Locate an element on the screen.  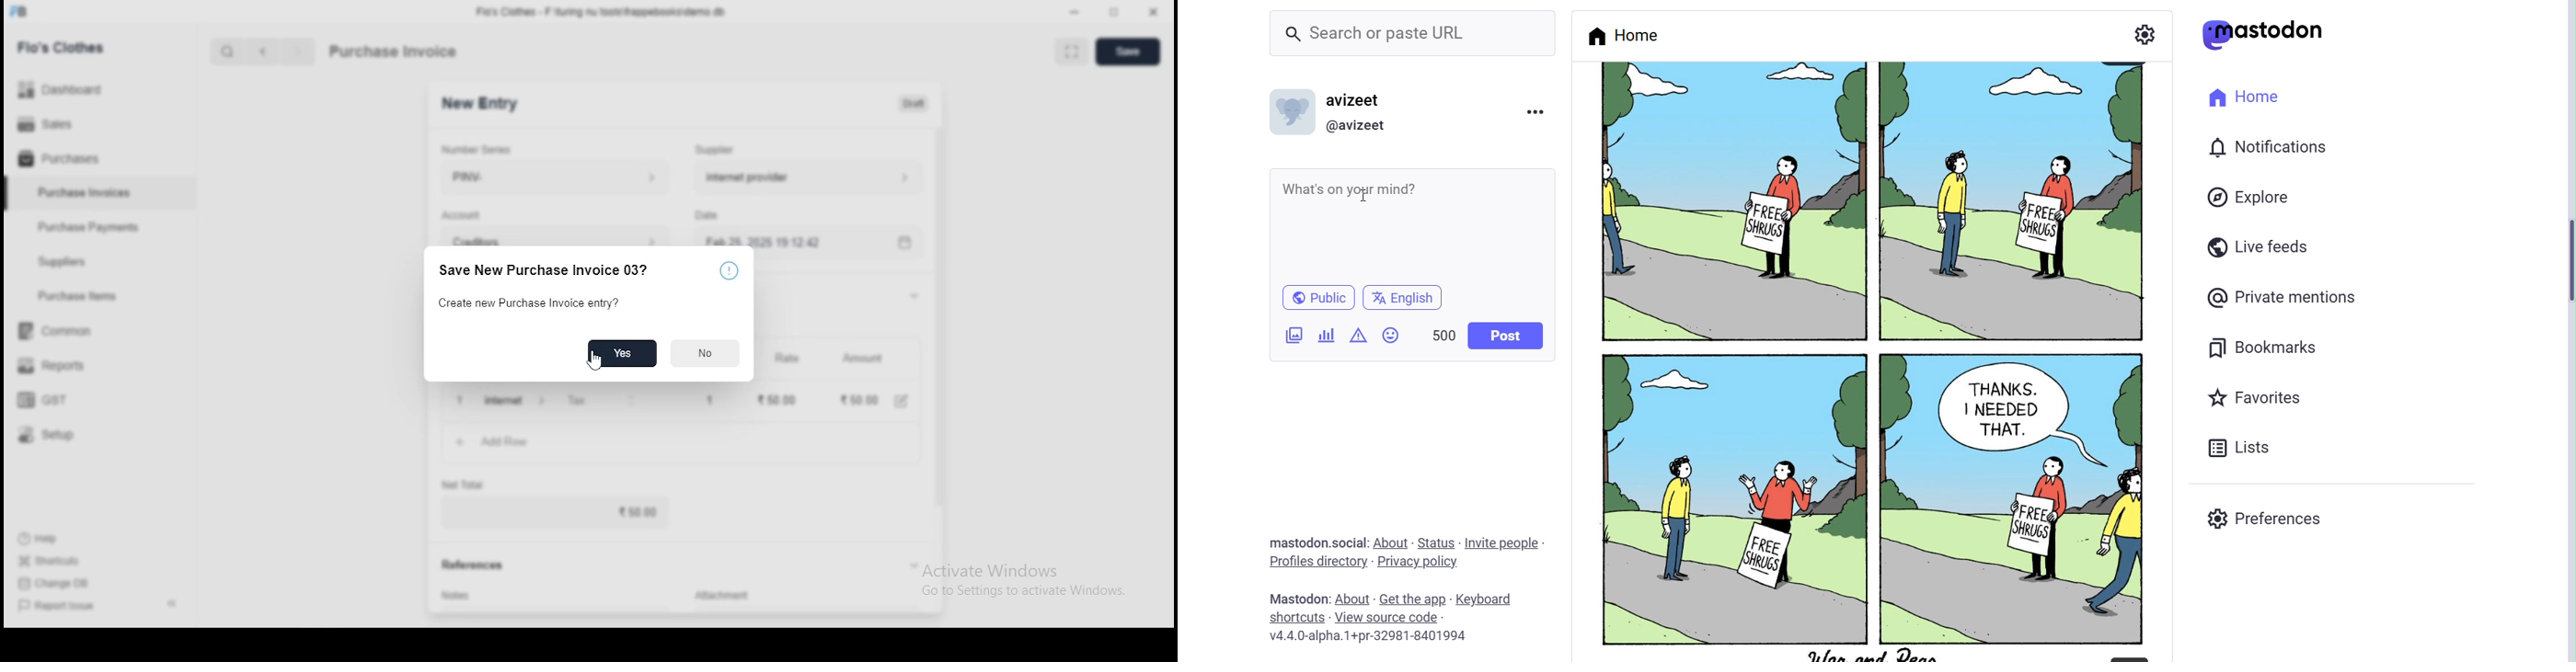
Bookmarks is located at coordinates (2276, 347).